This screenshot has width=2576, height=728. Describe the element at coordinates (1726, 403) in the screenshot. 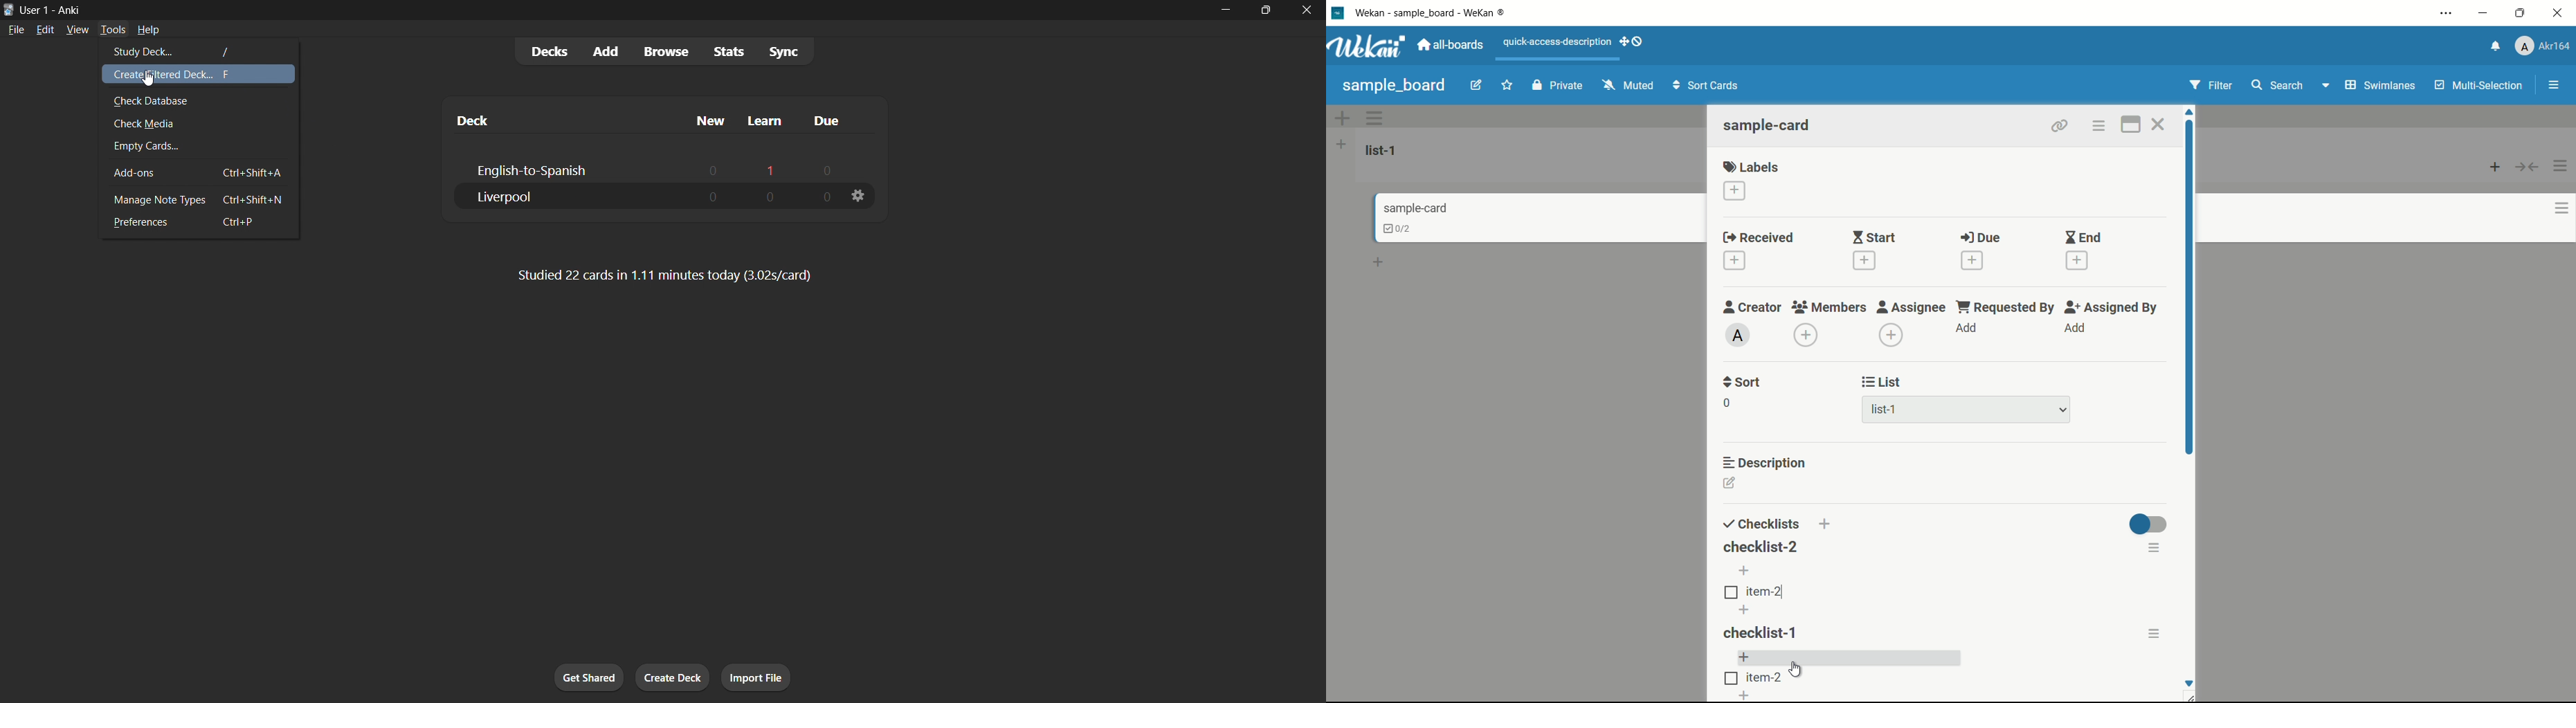

I see `0` at that location.